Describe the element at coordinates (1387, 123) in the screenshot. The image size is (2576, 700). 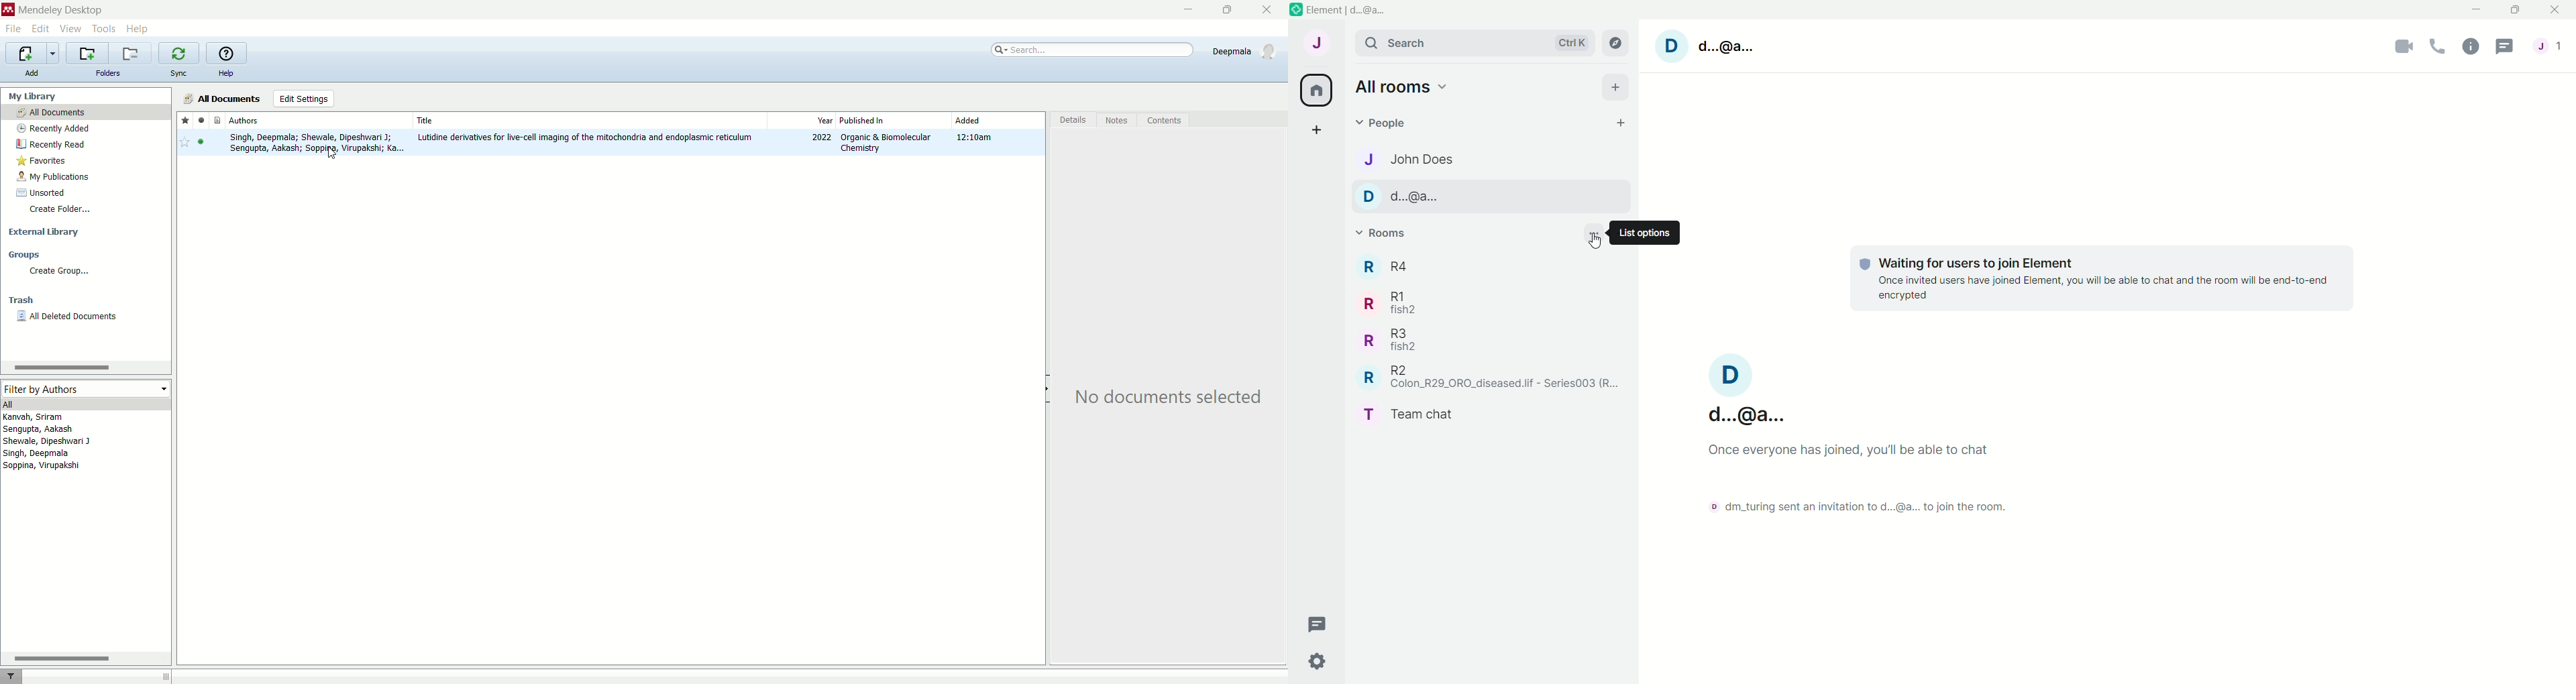
I see `People` at that location.